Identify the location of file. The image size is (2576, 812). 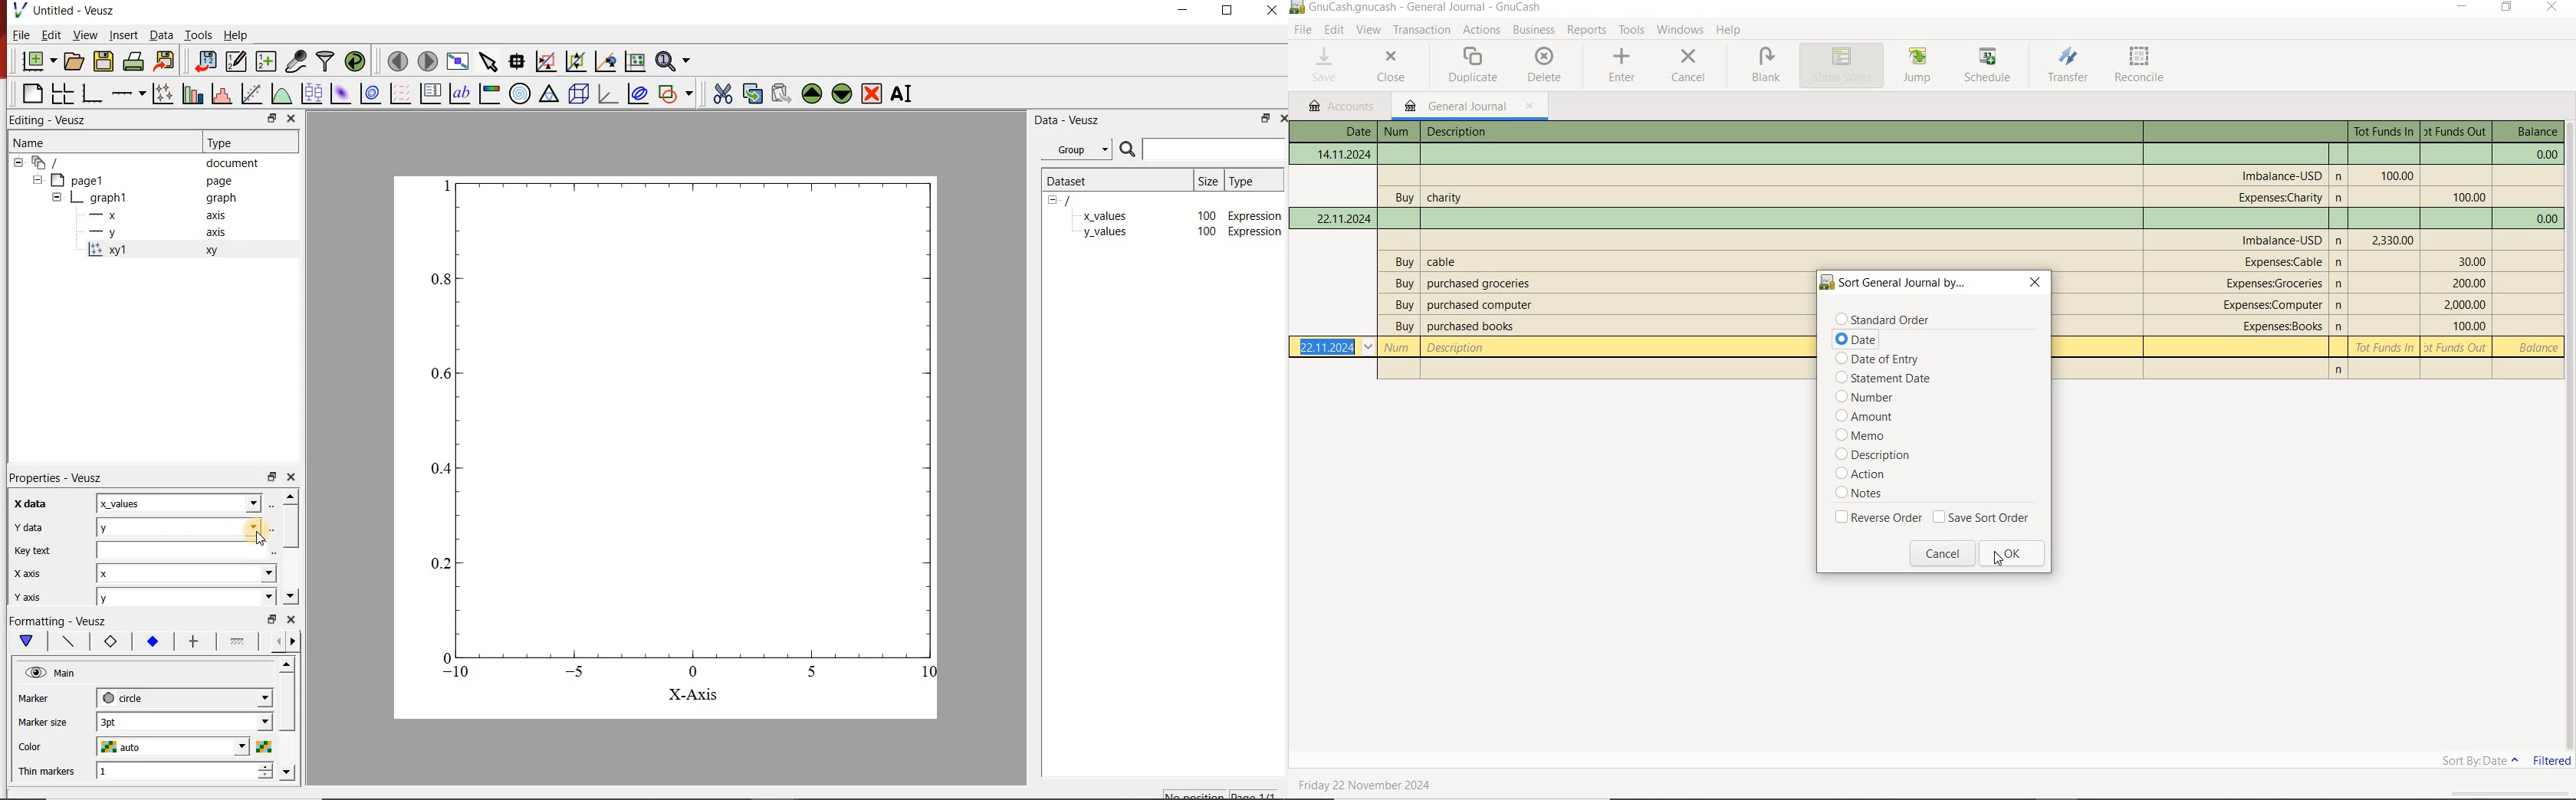
(22, 34).